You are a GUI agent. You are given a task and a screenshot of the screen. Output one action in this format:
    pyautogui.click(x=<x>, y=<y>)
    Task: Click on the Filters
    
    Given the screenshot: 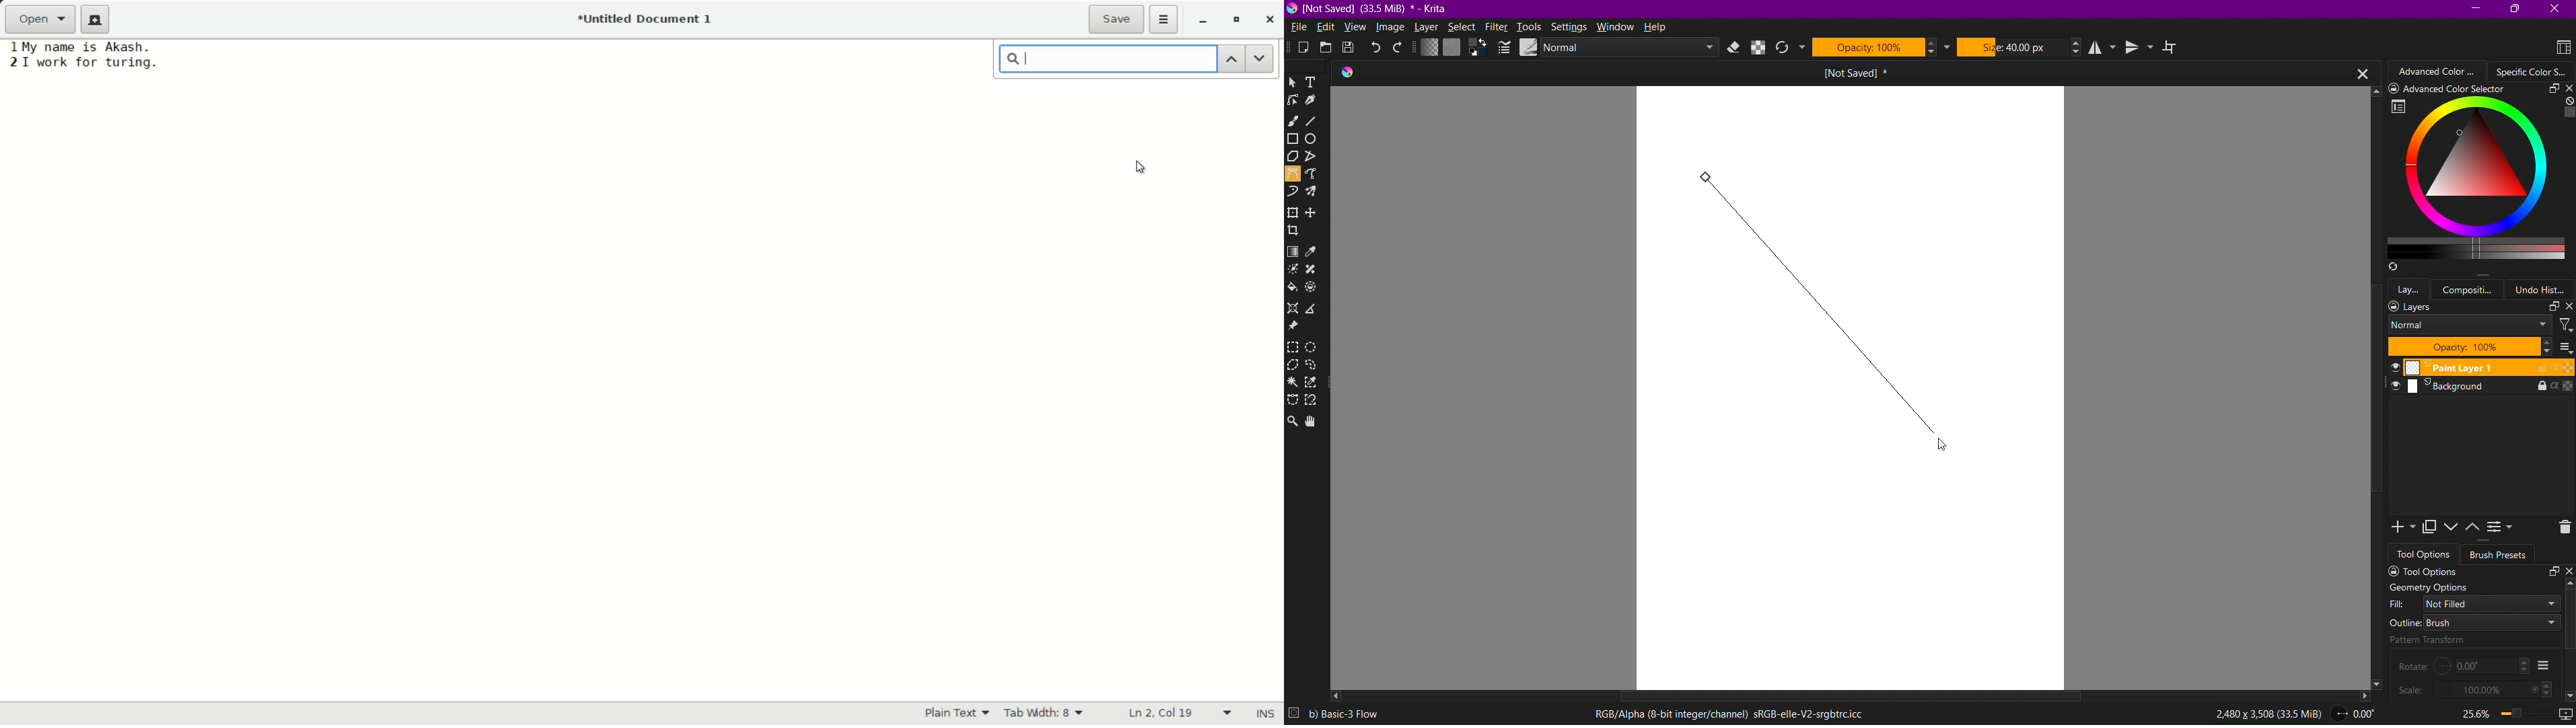 What is the action you would take?
    pyautogui.click(x=2565, y=324)
    